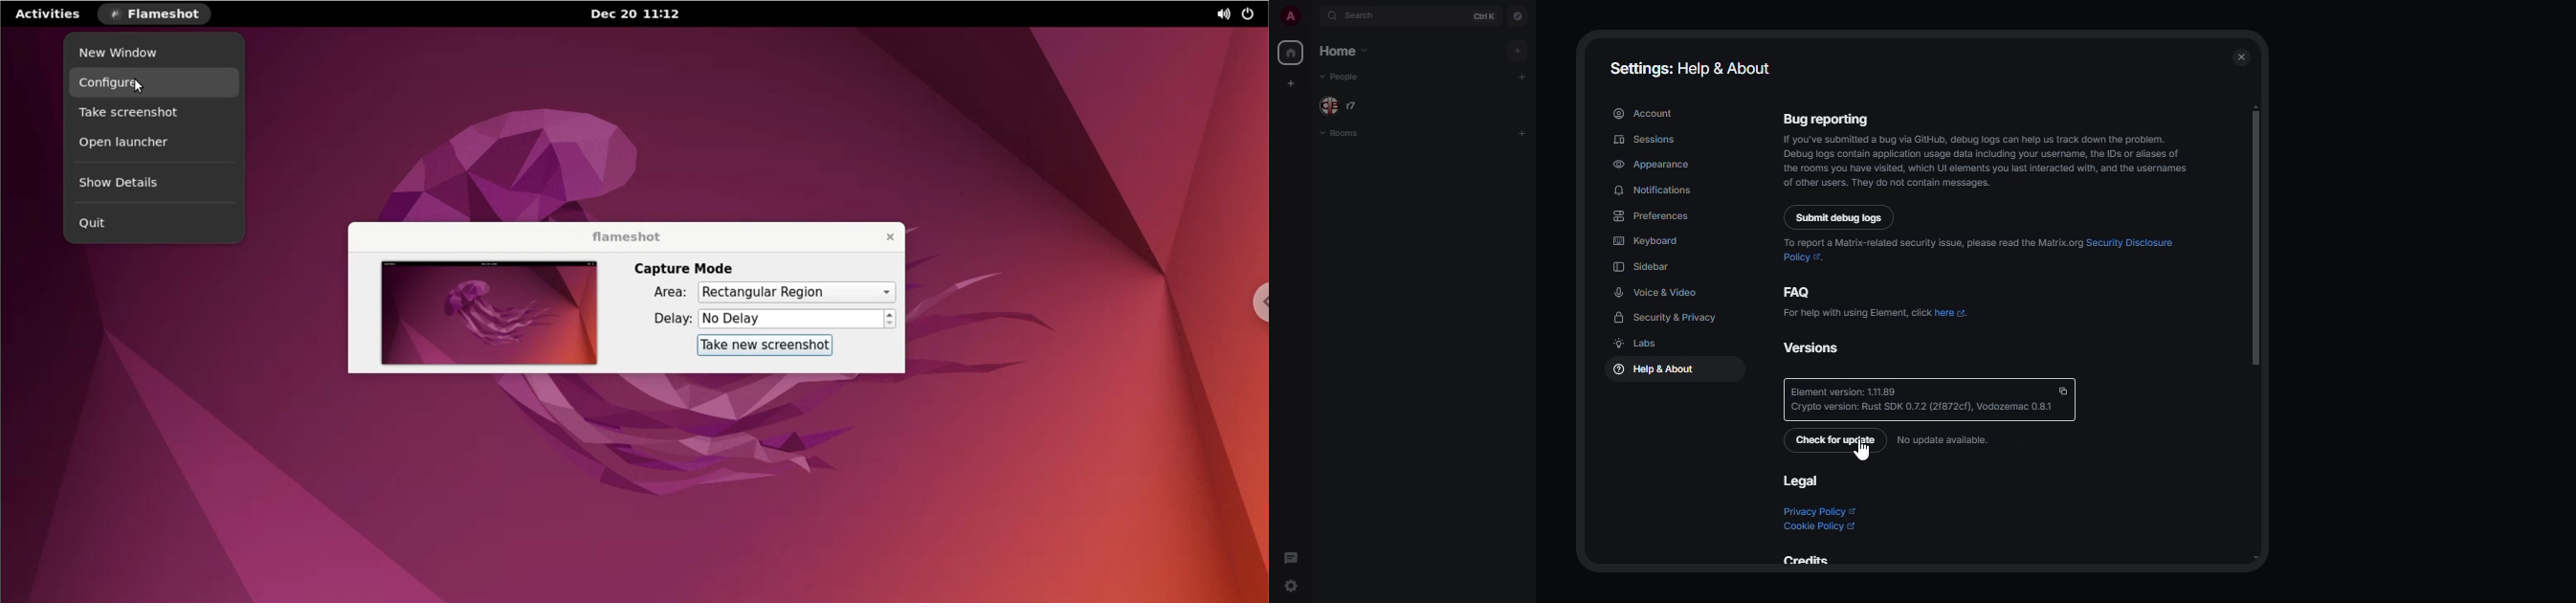 This screenshot has height=616, width=2576. I want to click on people, so click(1340, 77).